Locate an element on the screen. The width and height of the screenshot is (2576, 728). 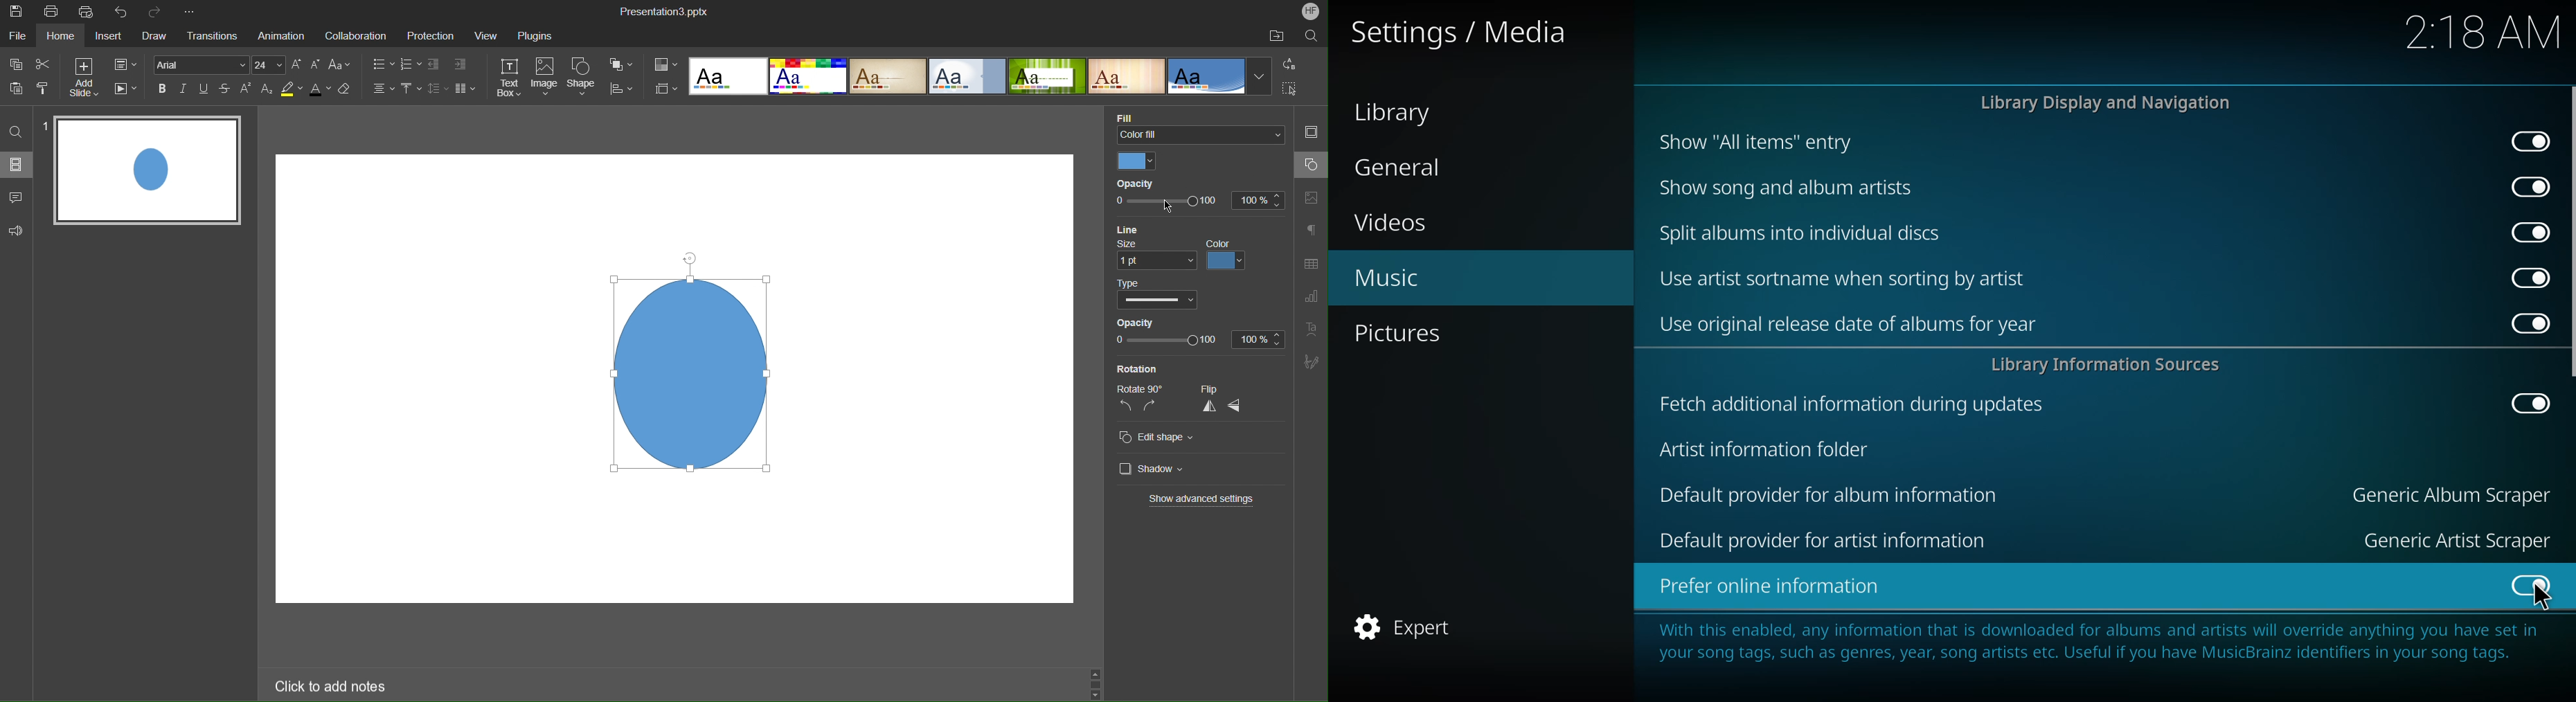
Slide Settings is located at coordinates (1312, 129).